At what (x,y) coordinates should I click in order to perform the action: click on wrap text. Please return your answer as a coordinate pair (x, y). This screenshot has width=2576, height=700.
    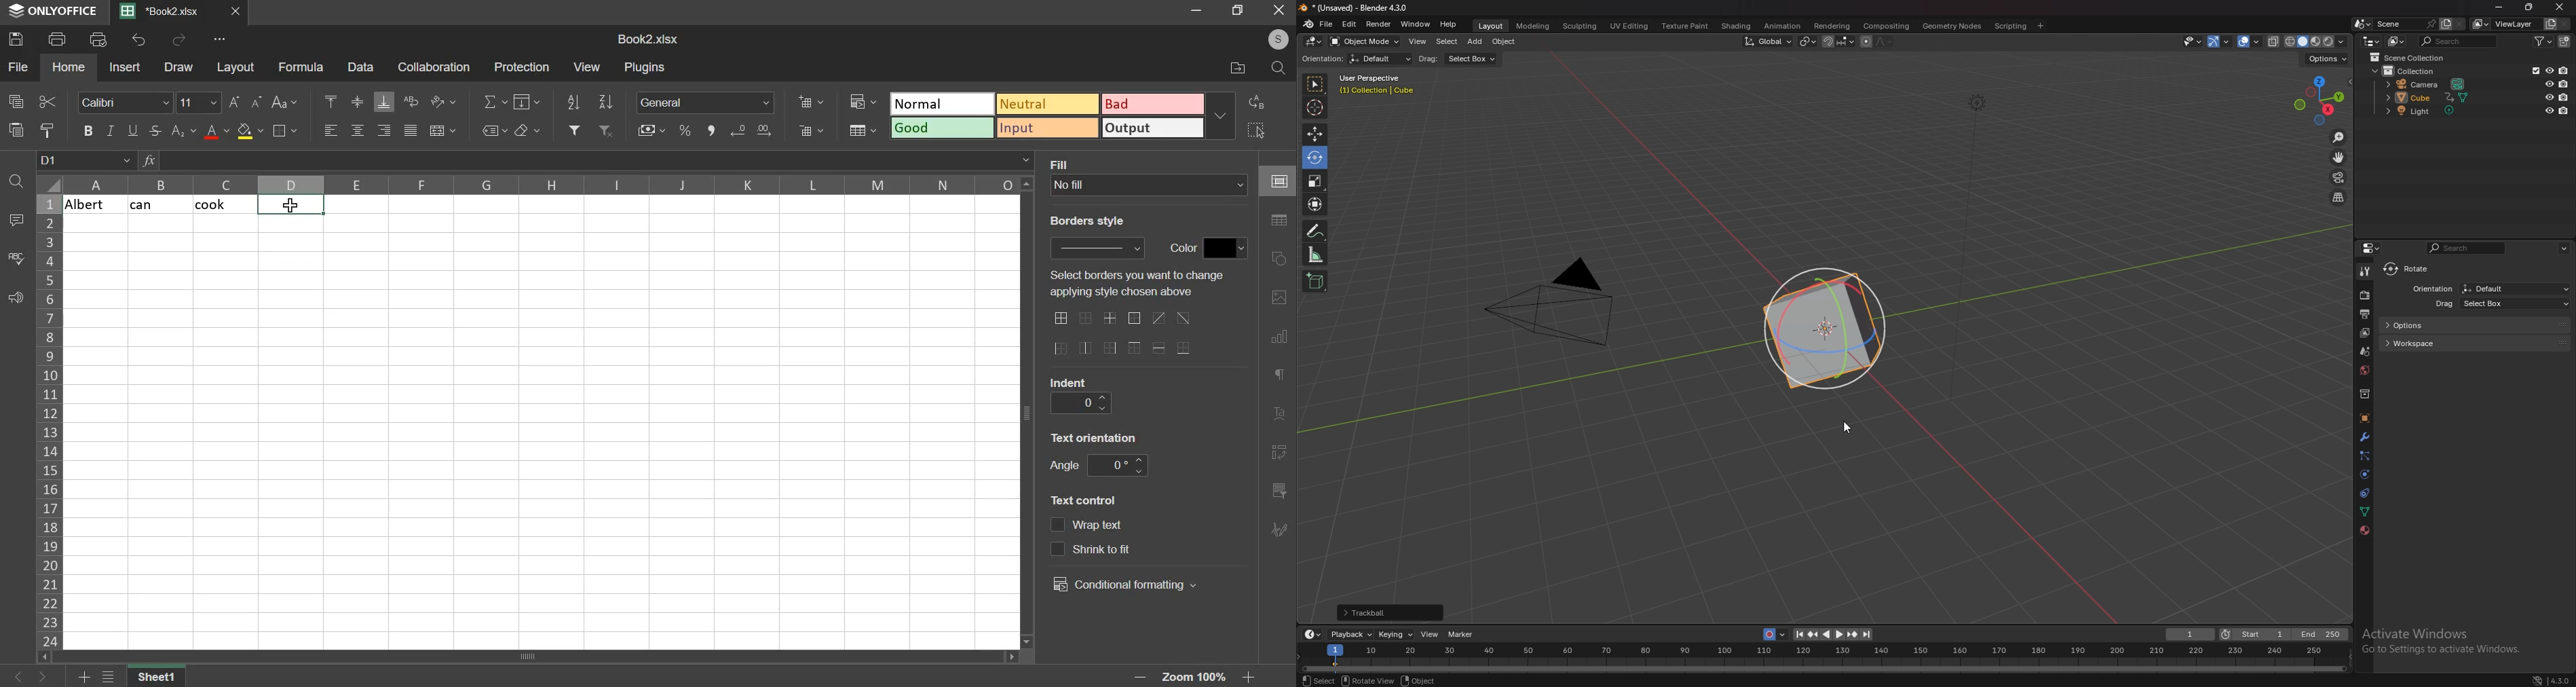
    Looking at the image, I should click on (413, 100).